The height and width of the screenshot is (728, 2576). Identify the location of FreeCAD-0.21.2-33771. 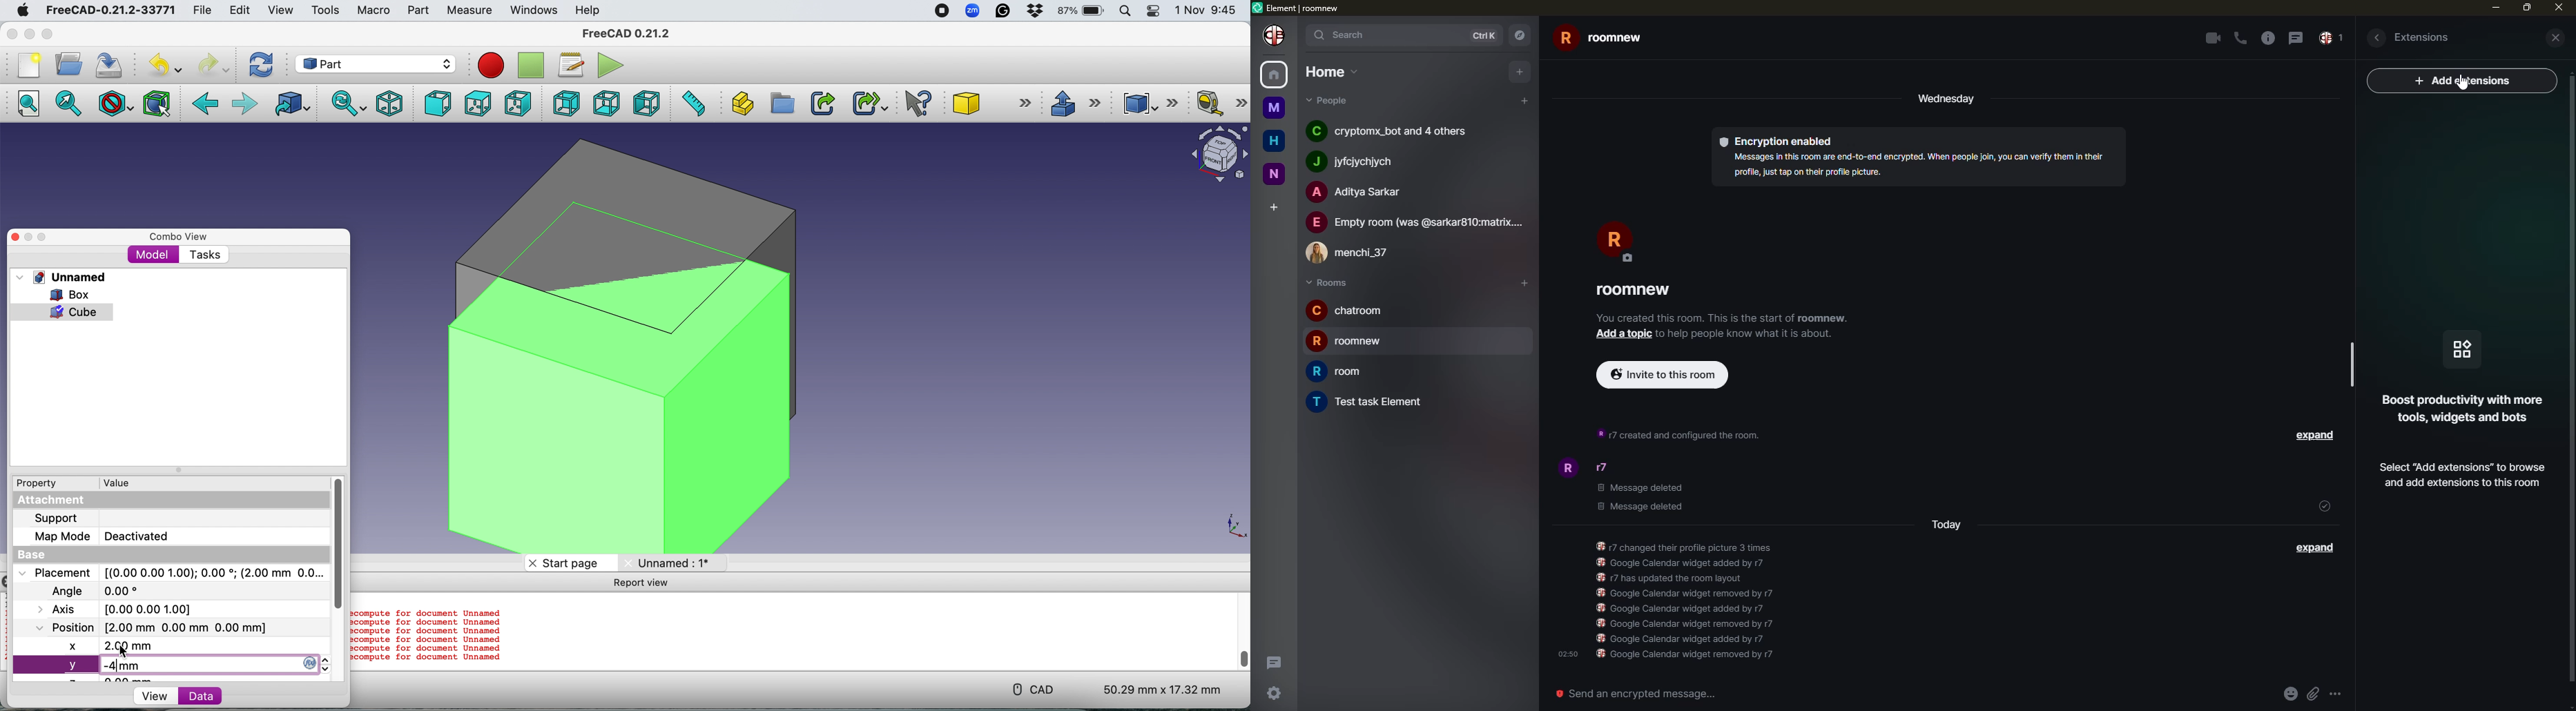
(110, 10).